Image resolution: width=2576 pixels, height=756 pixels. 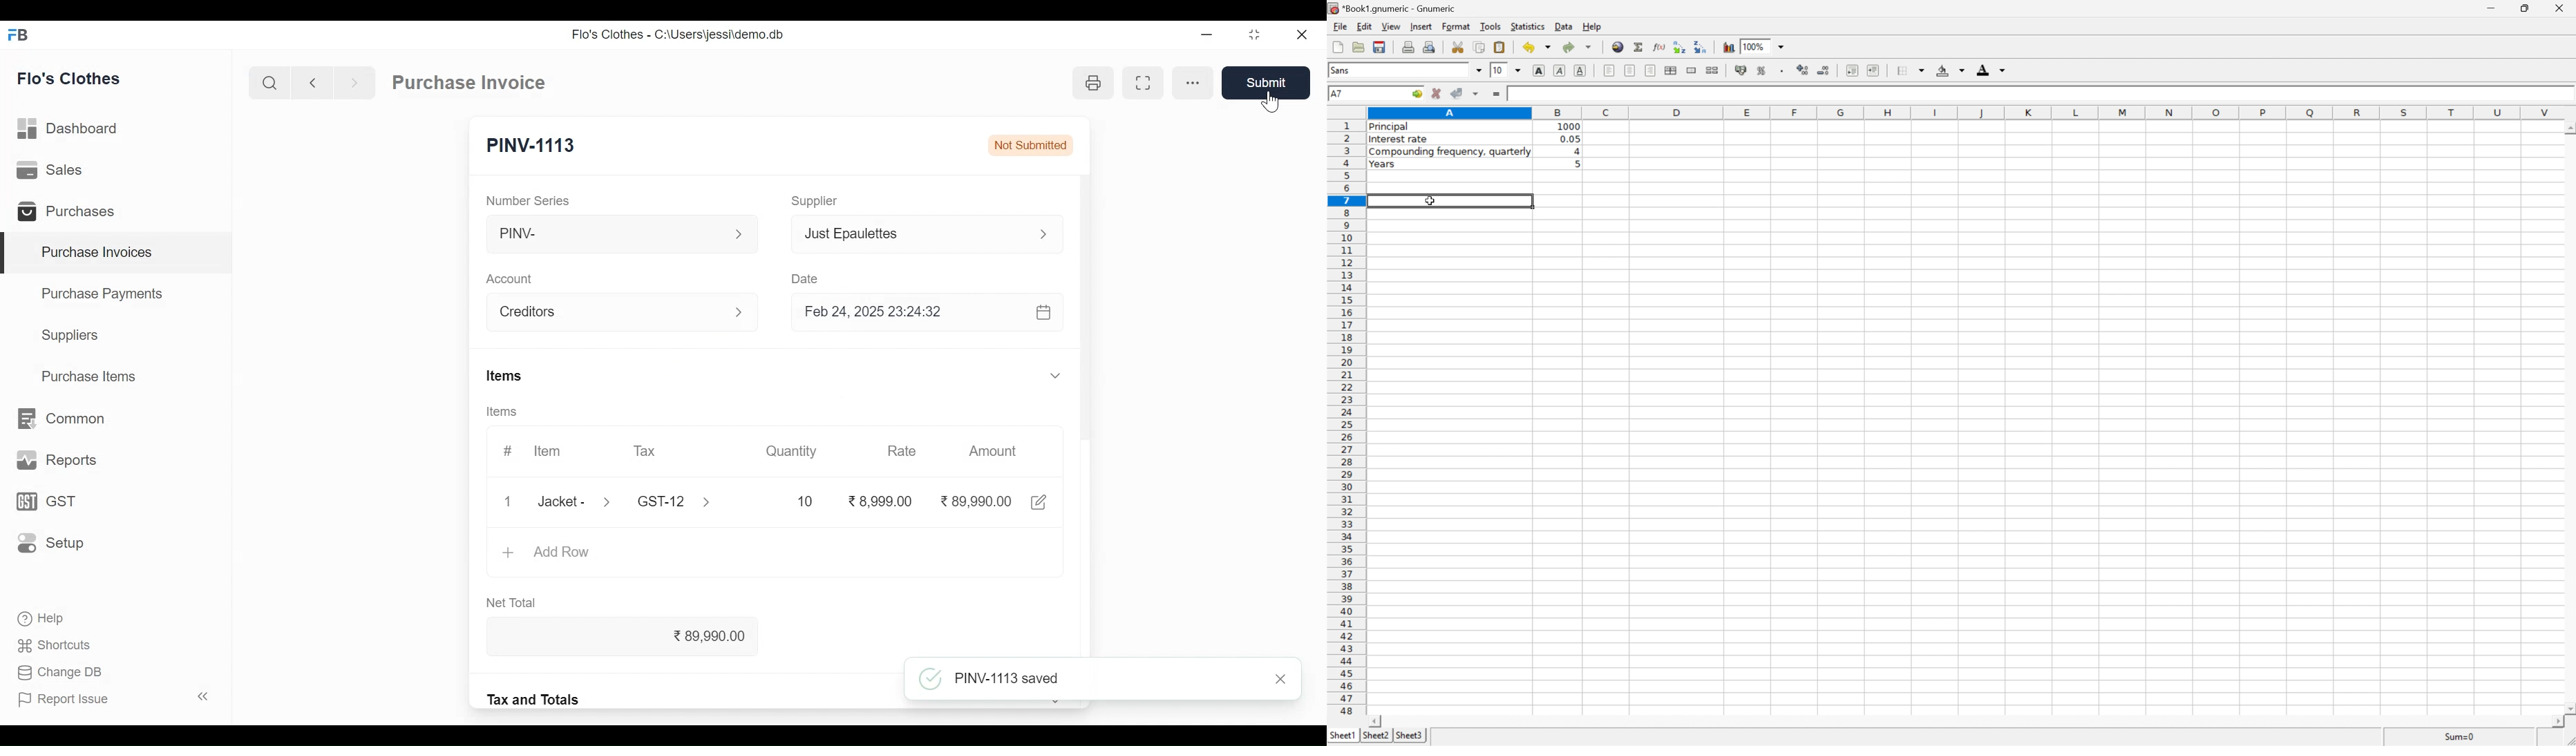 What do you see at coordinates (1302, 35) in the screenshot?
I see `Close` at bounding box center [1302, 35].